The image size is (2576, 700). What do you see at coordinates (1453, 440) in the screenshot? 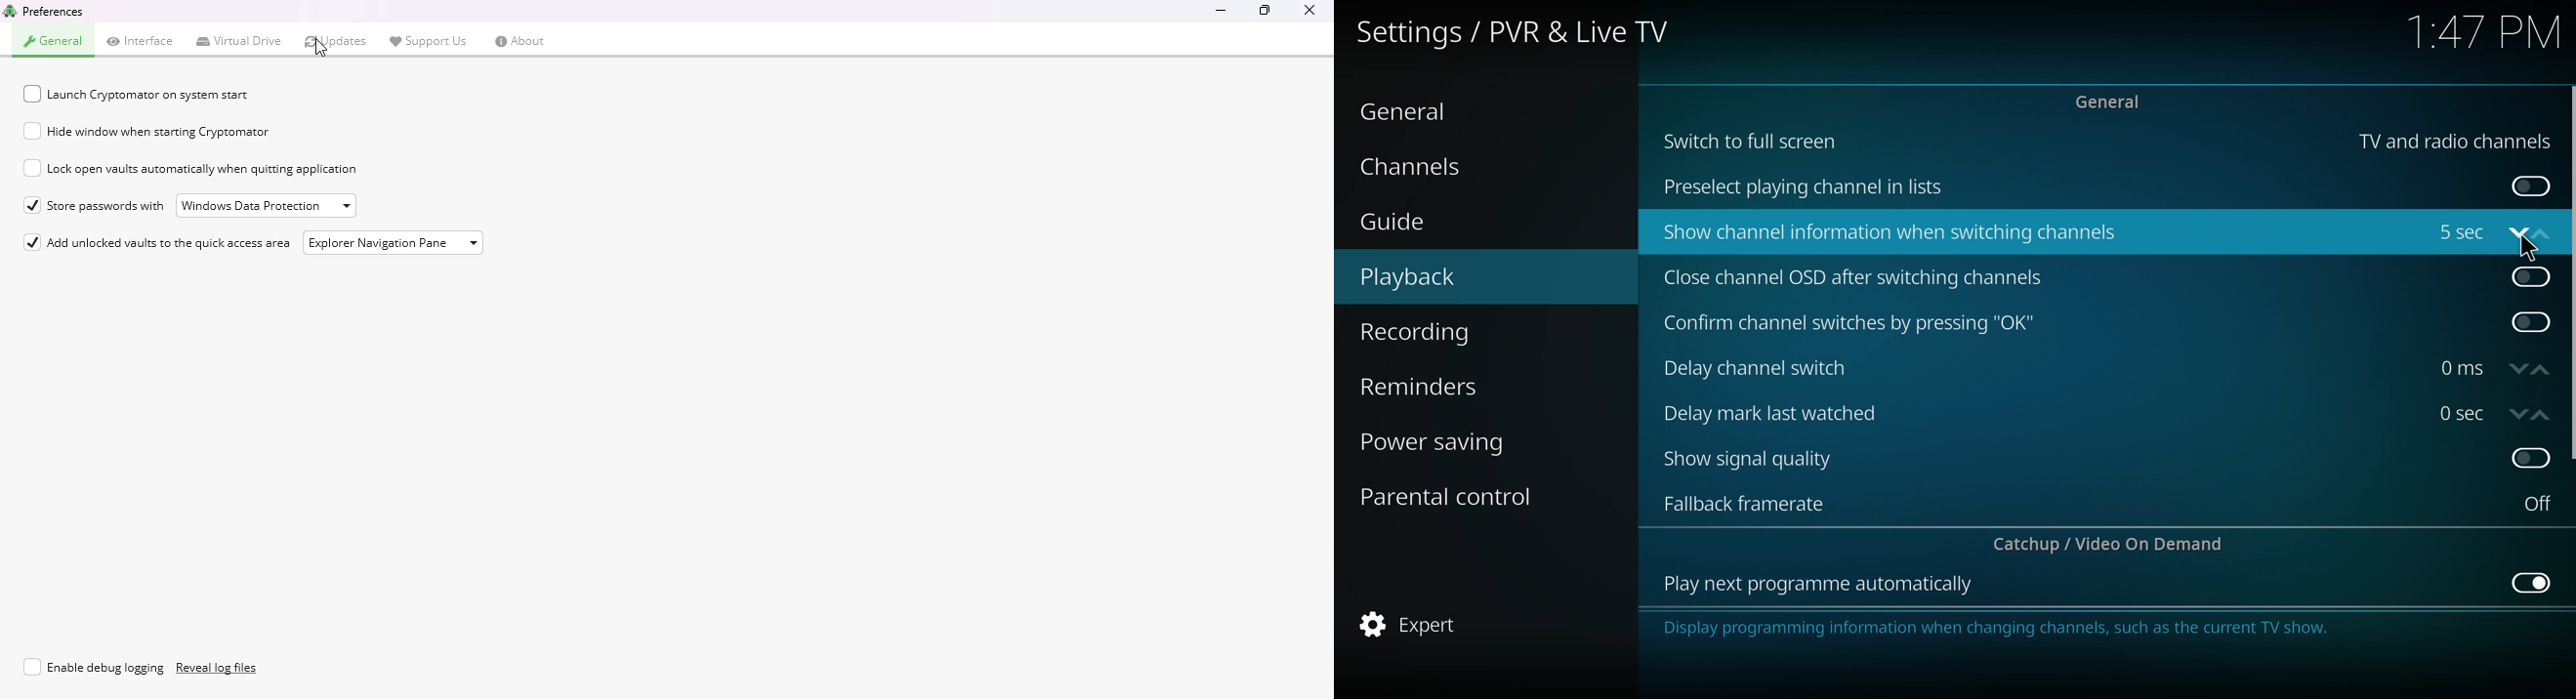
I see `power saving` at bounding box center [1453, 440].